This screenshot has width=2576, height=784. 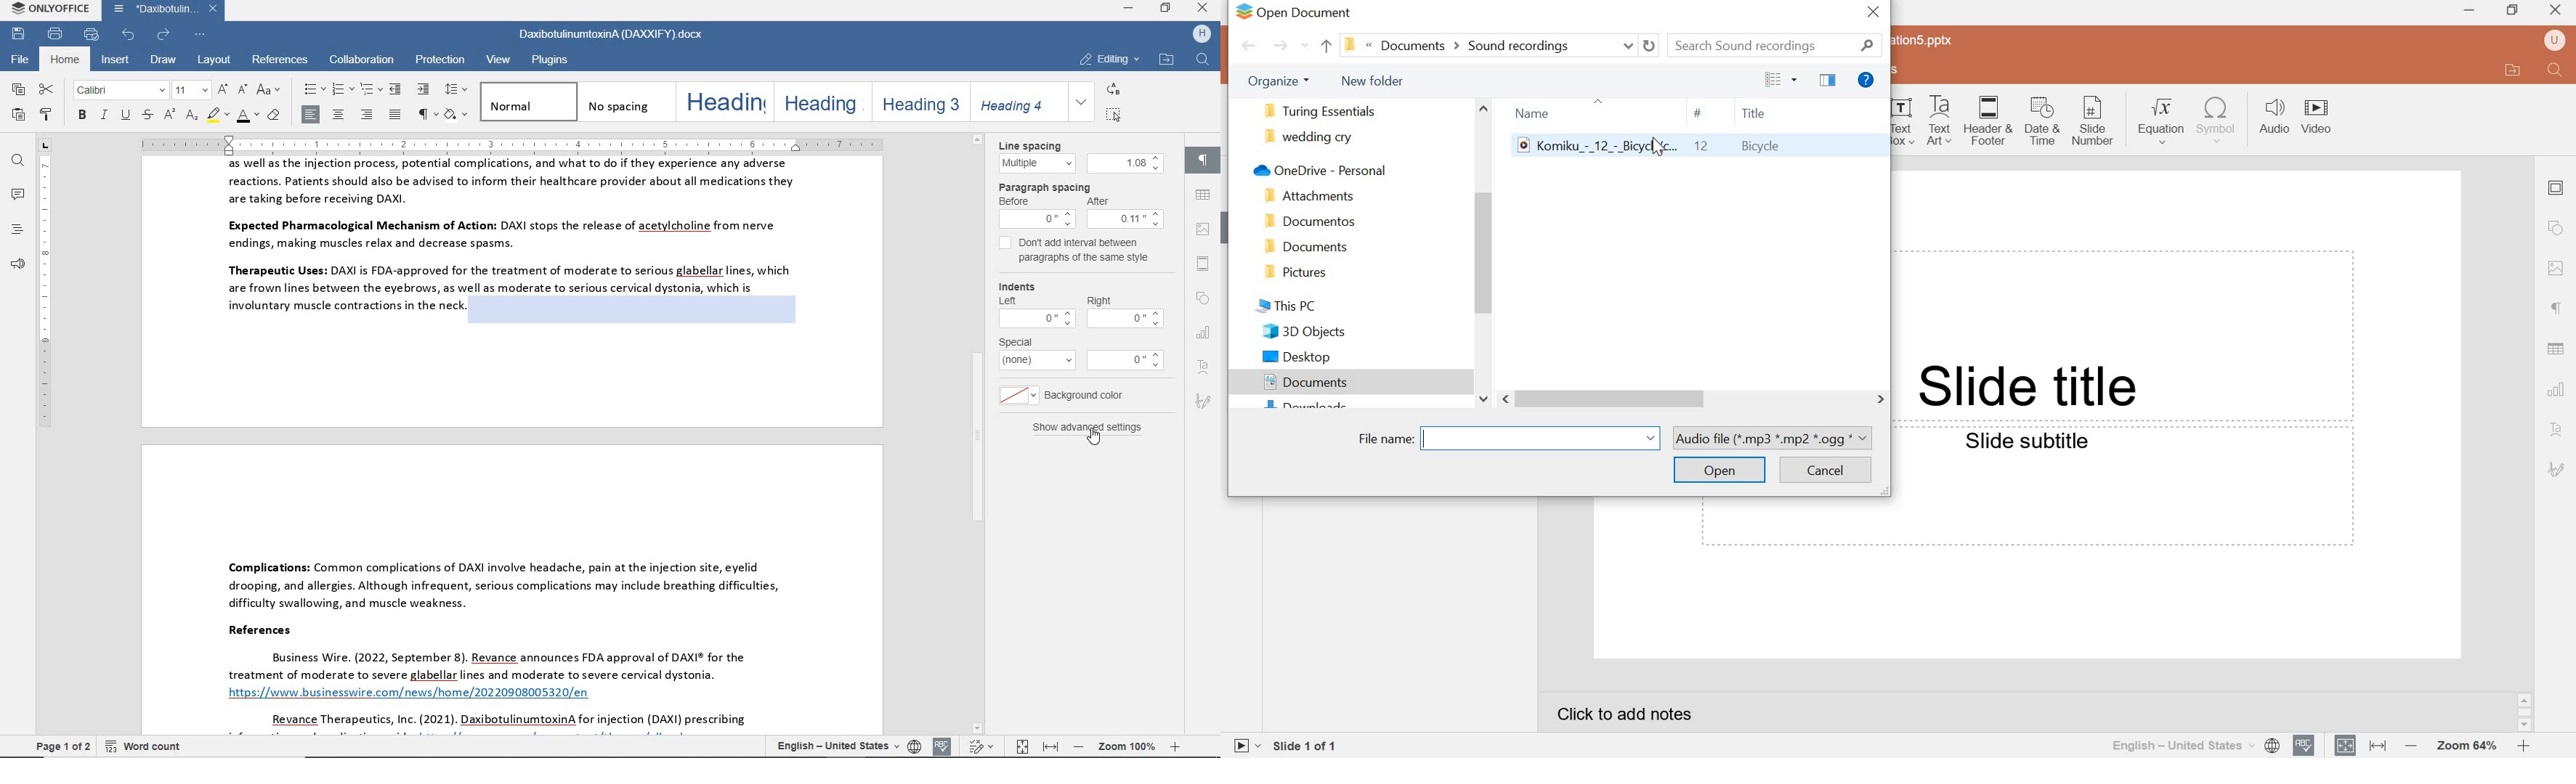 I want to click on organize, so click(x=1280, y=82).